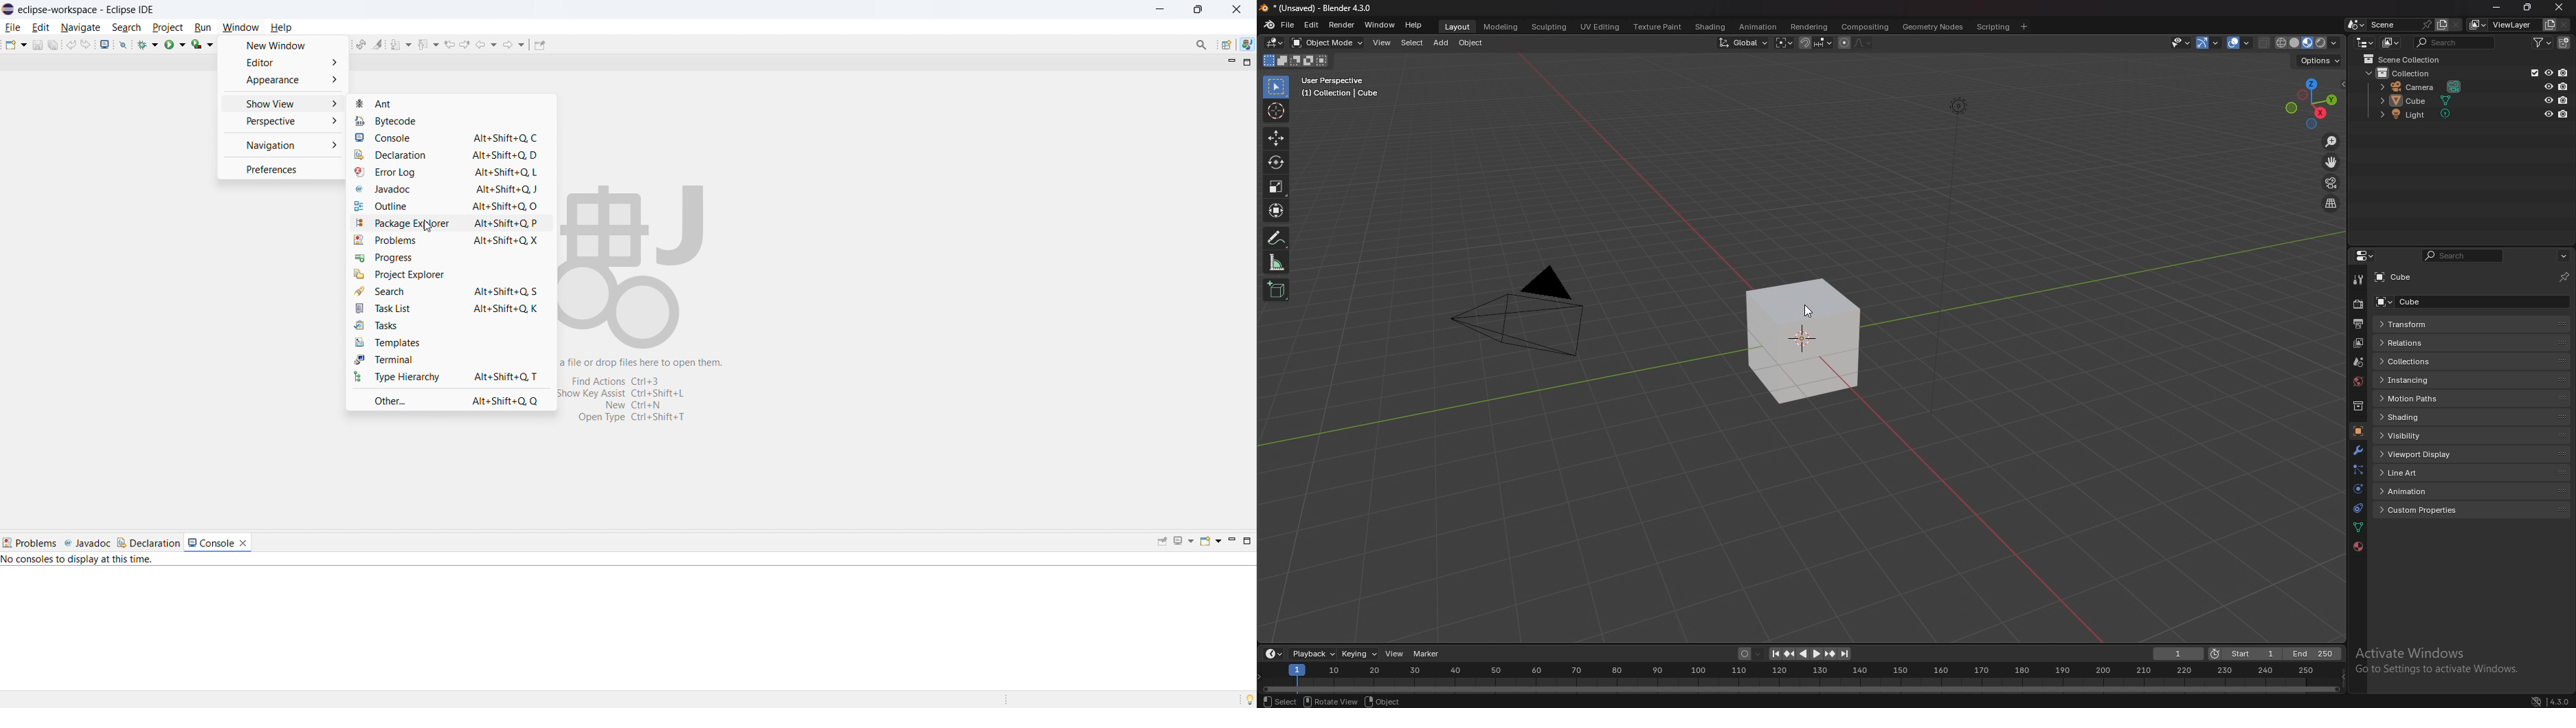 Image resolution: width=2576 pixels, height=728 pixels. What do you see at coordinates (448, 45) in the screenshot?
I see `previous edit location` at bounding box center [448, 45].